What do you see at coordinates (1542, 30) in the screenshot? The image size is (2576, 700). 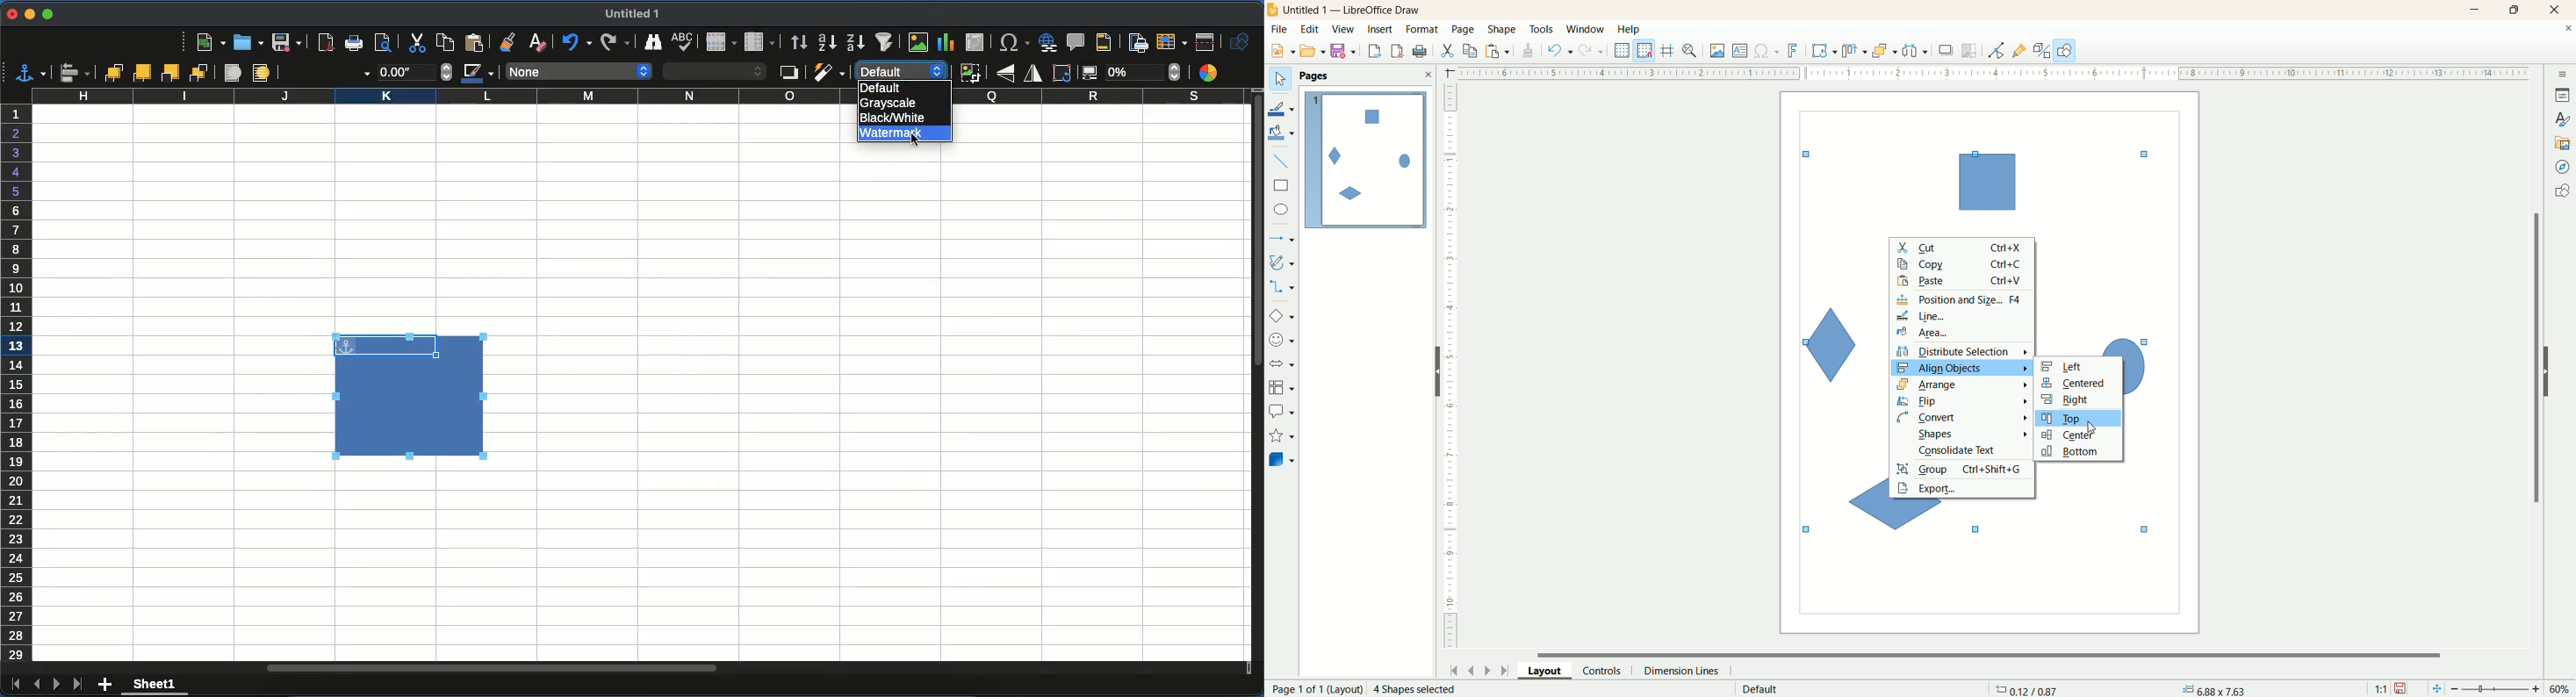 I see `tools` at bounding box center [1542, 30].